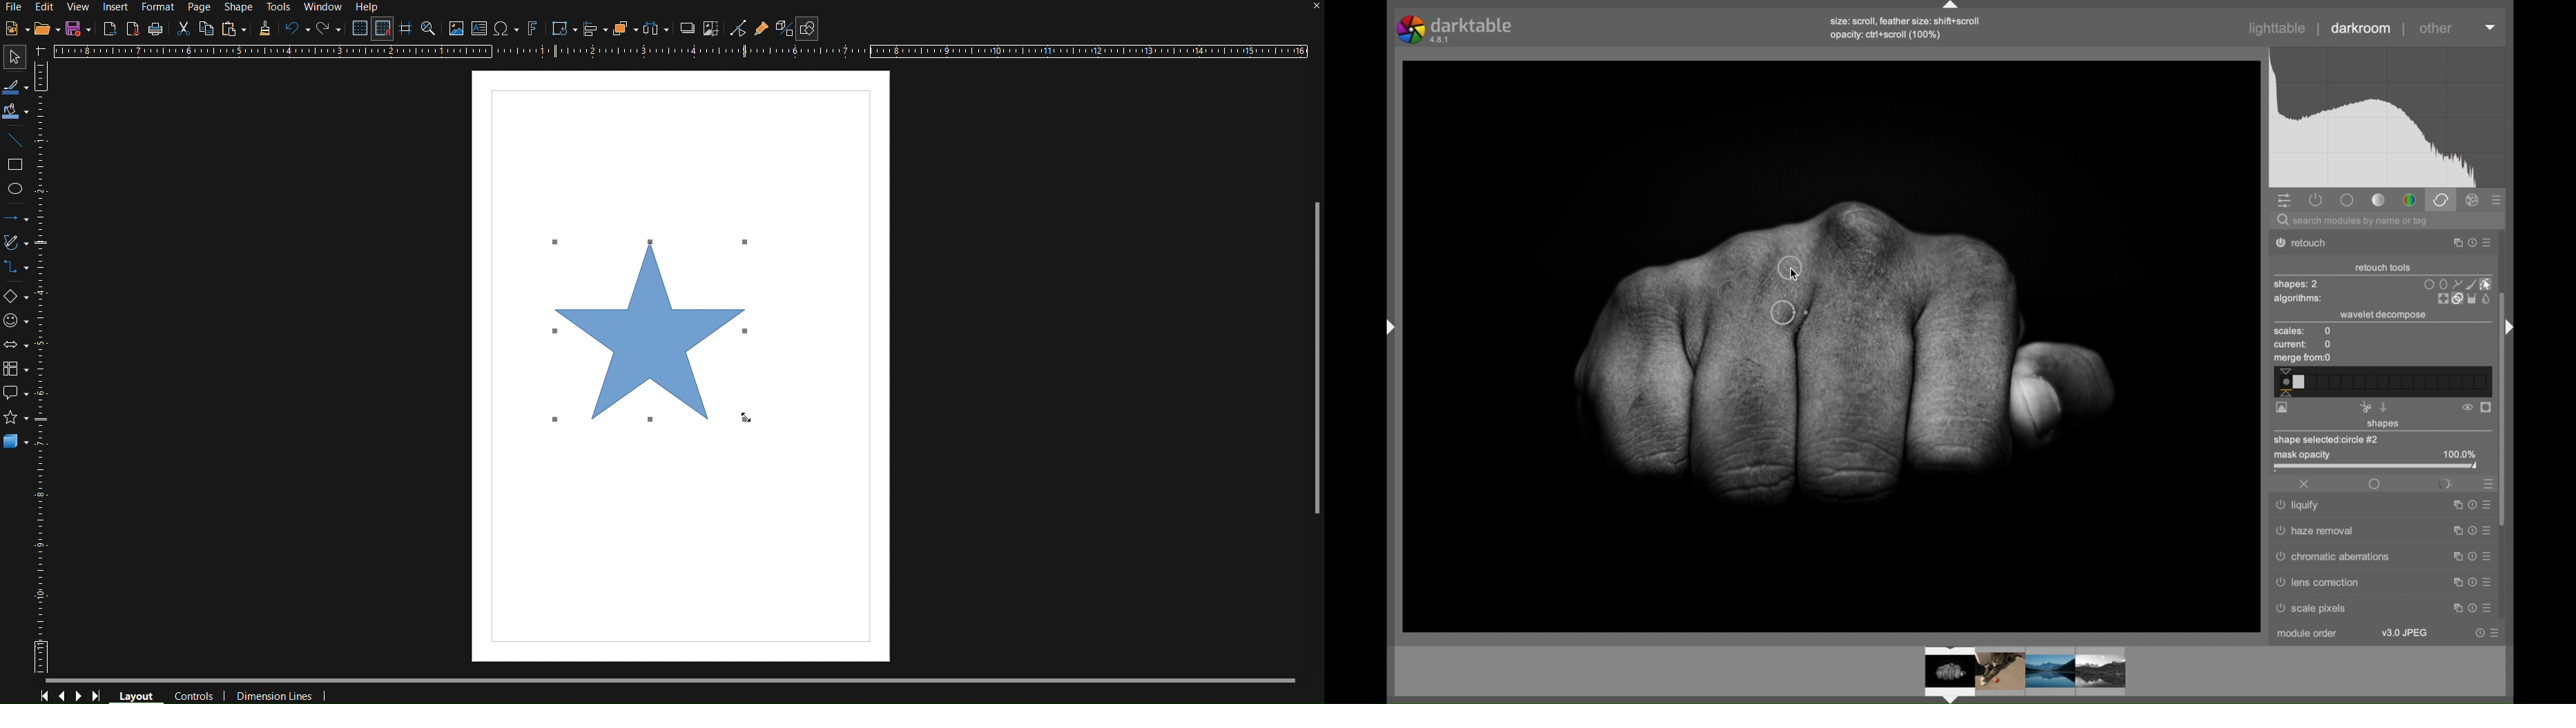 Image resolution: width=2576 pixels, height=728 pixels. Describe the element at coordinates (2304, 345) in the screenshot. I see `current 0` at that location.